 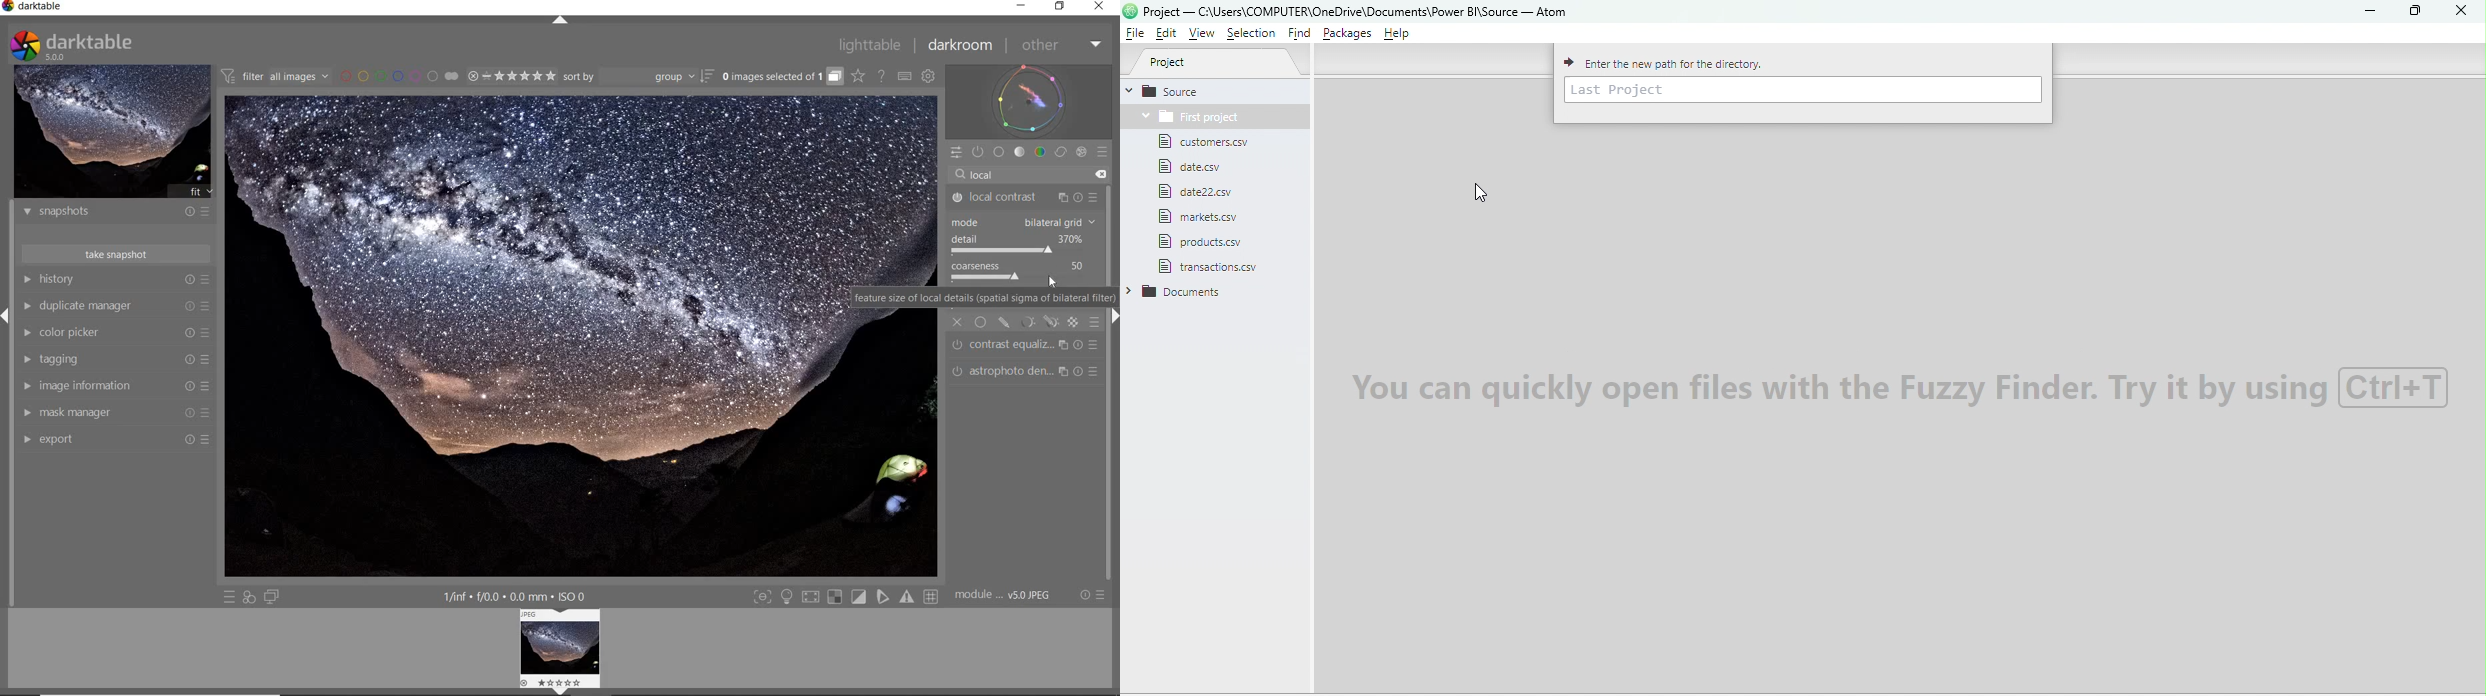 I want to click on uniformly, so click(x=980, y=321).